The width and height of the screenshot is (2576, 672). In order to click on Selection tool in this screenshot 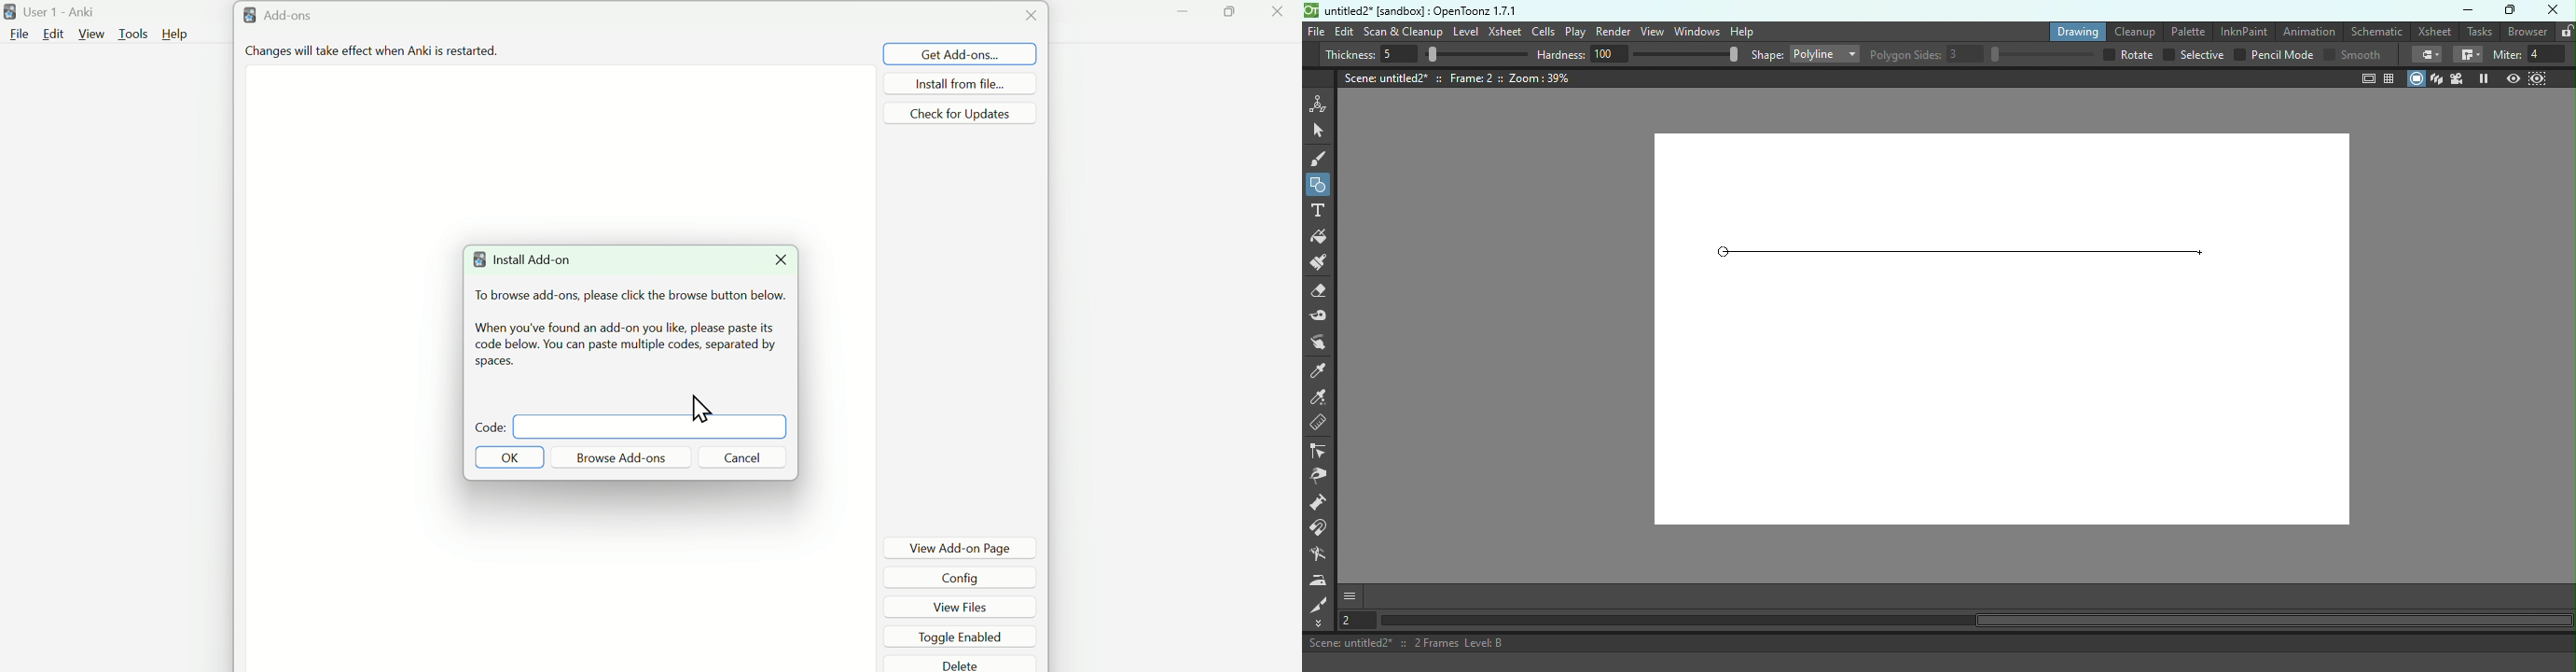, I will do `click(1321, 132)`.